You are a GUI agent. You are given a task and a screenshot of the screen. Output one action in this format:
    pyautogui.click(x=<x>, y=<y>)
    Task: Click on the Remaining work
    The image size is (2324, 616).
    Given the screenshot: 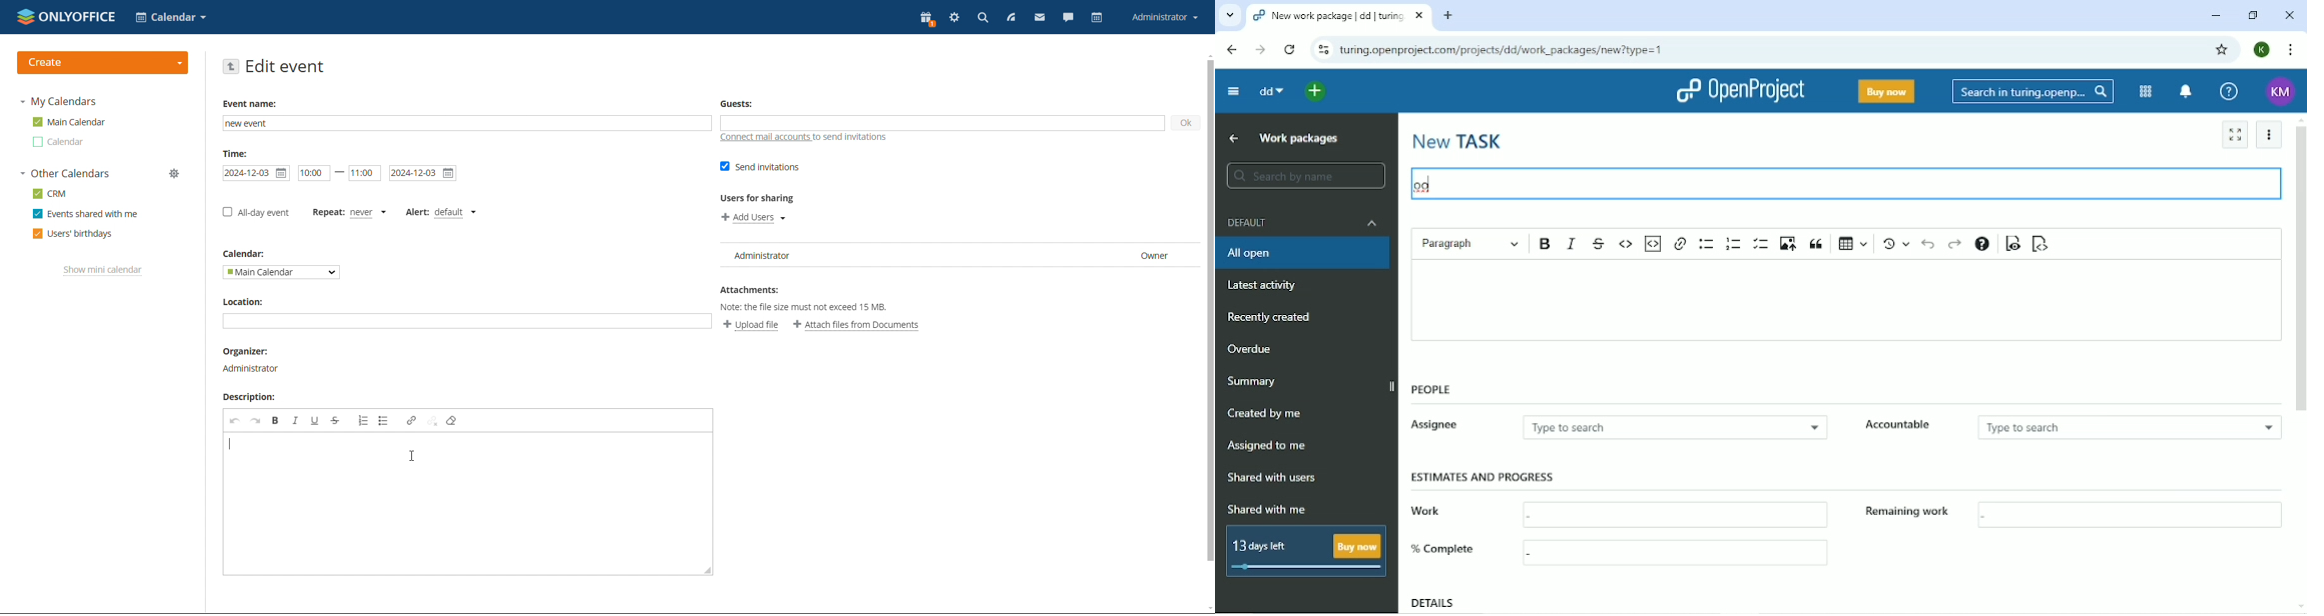 What is the action you would take?
    pyautogui.click(x=1910, y=516)
    